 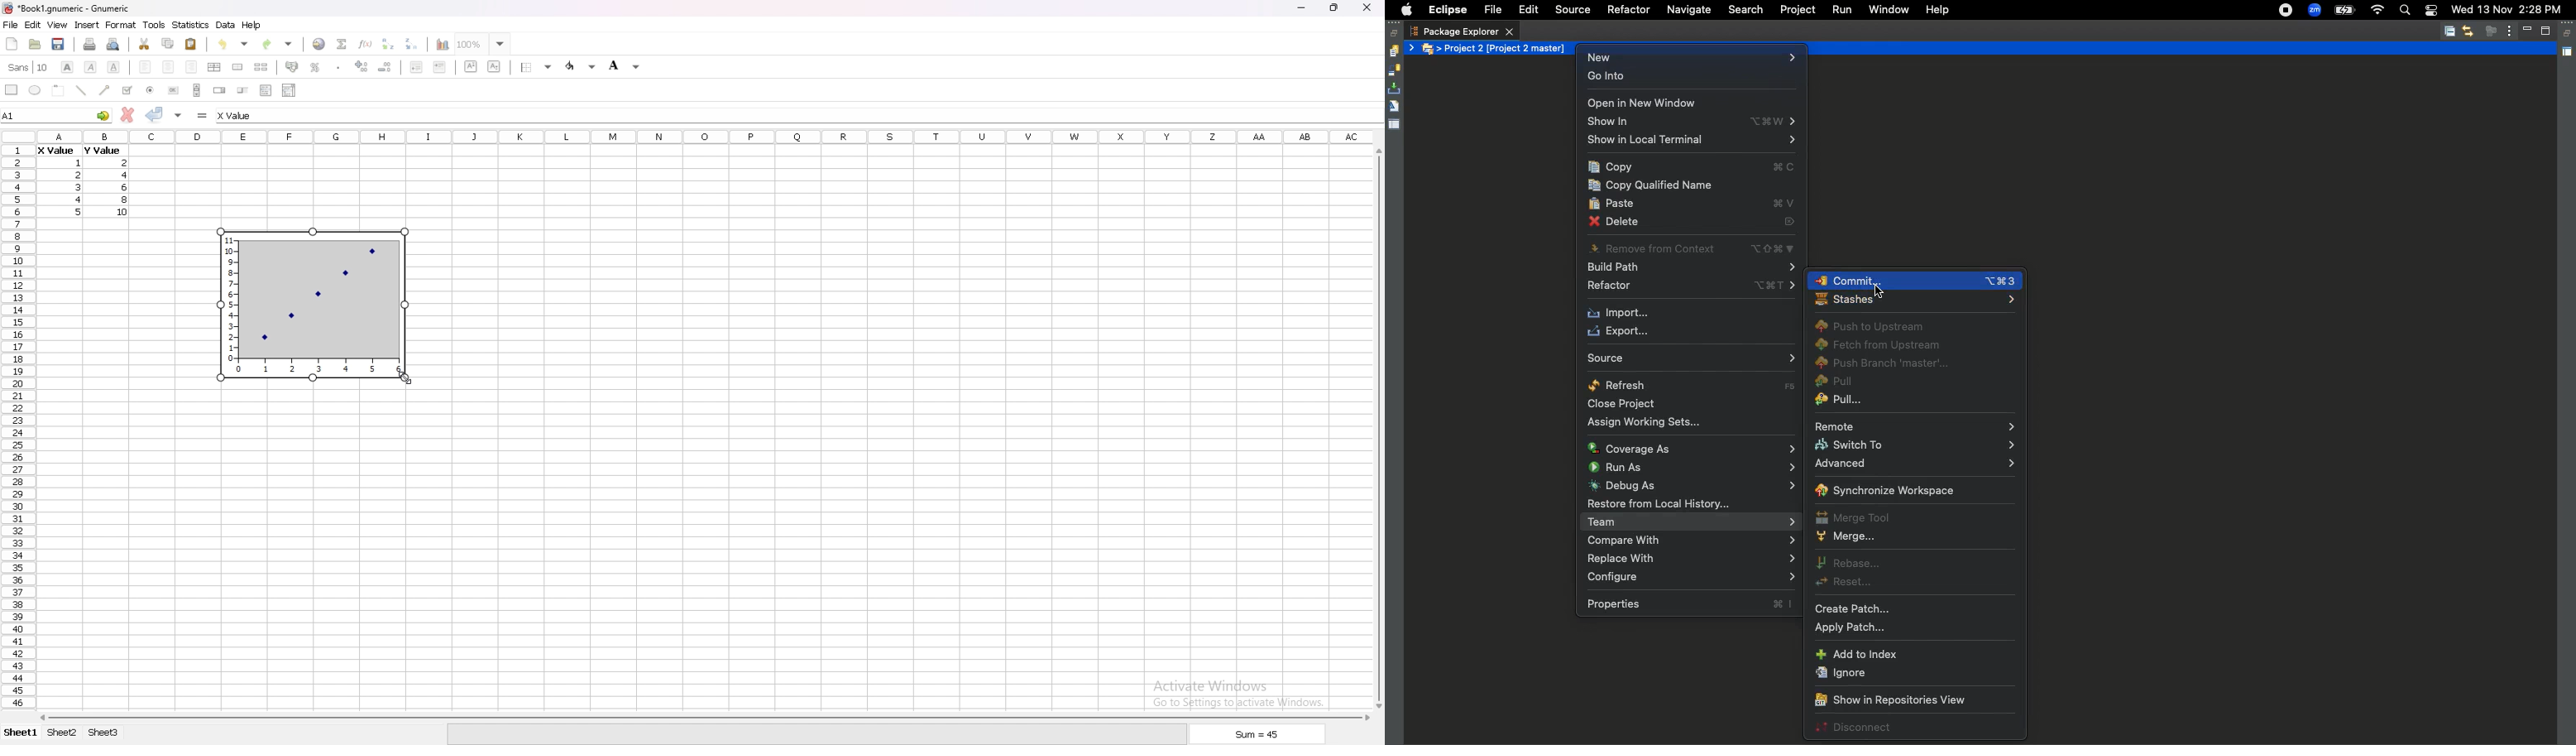 What do you see at coordinates (417, 66) in the screenshot?
I see `decrease indent` at bounding box center [417, 66].